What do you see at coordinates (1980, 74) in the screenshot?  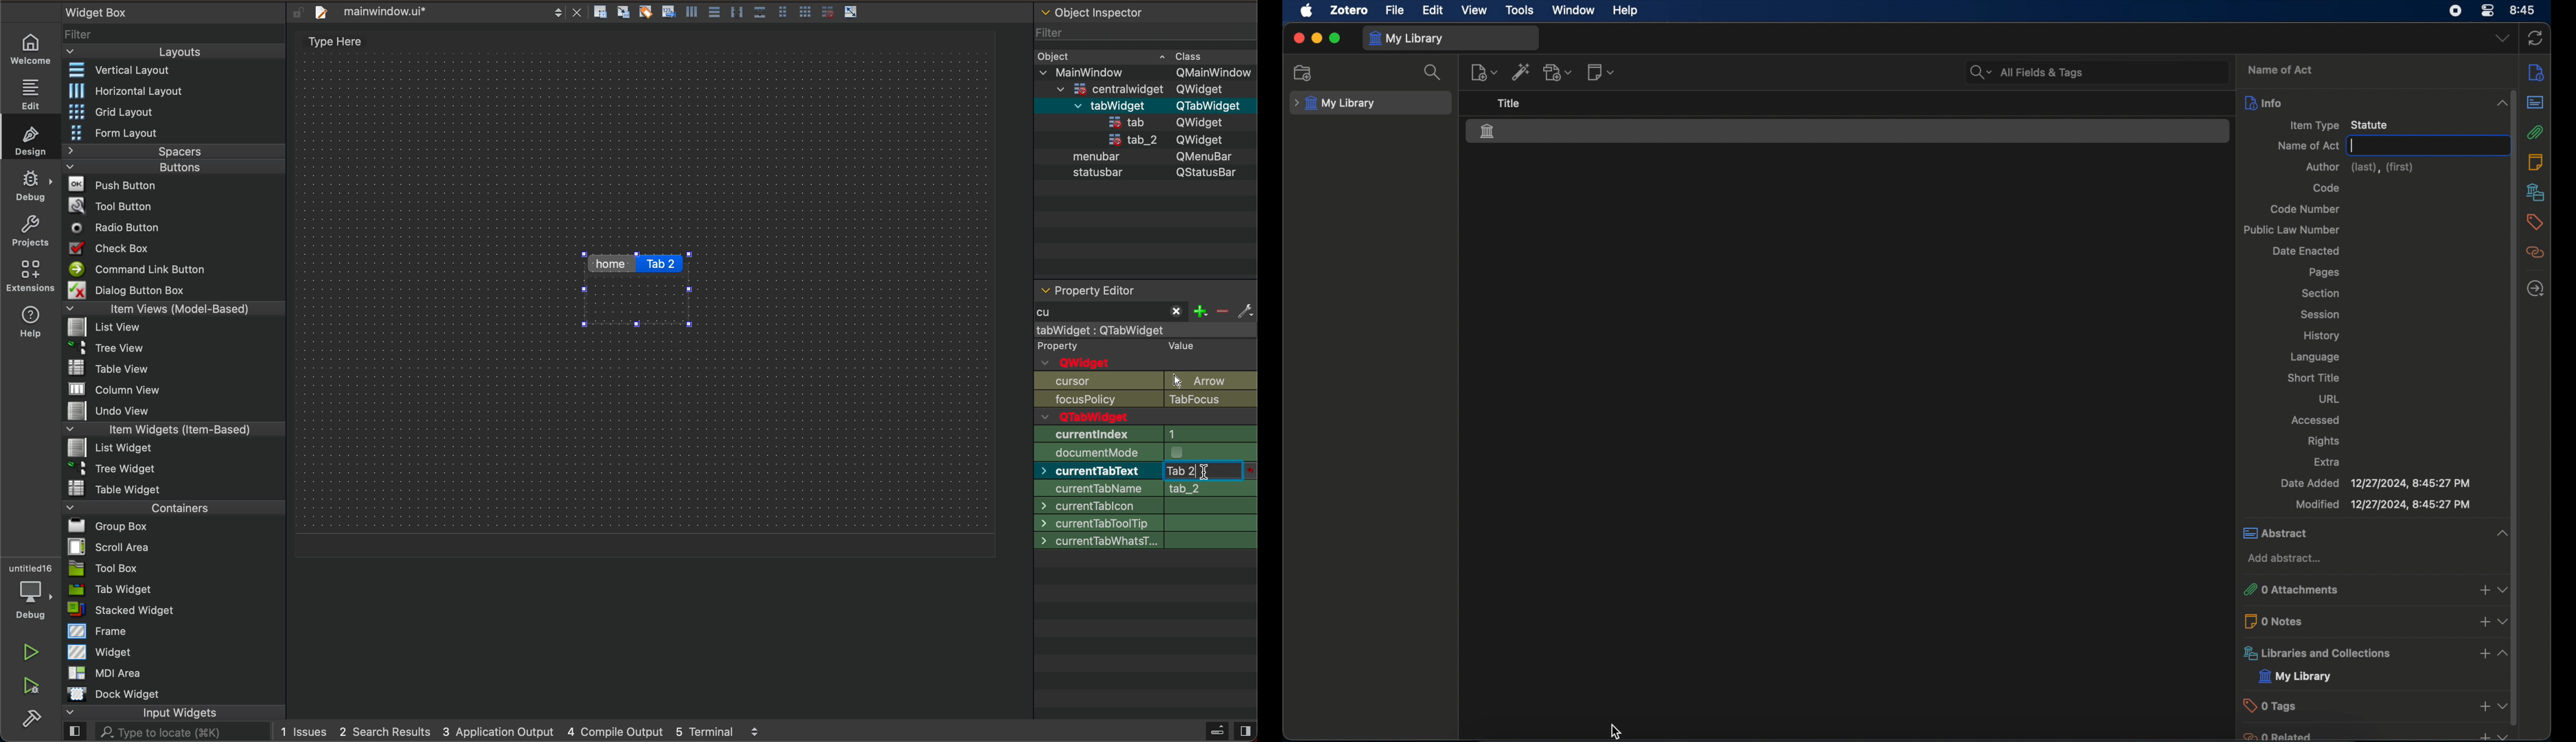 I see `search dropdown` at bounding box center [1980, 74].